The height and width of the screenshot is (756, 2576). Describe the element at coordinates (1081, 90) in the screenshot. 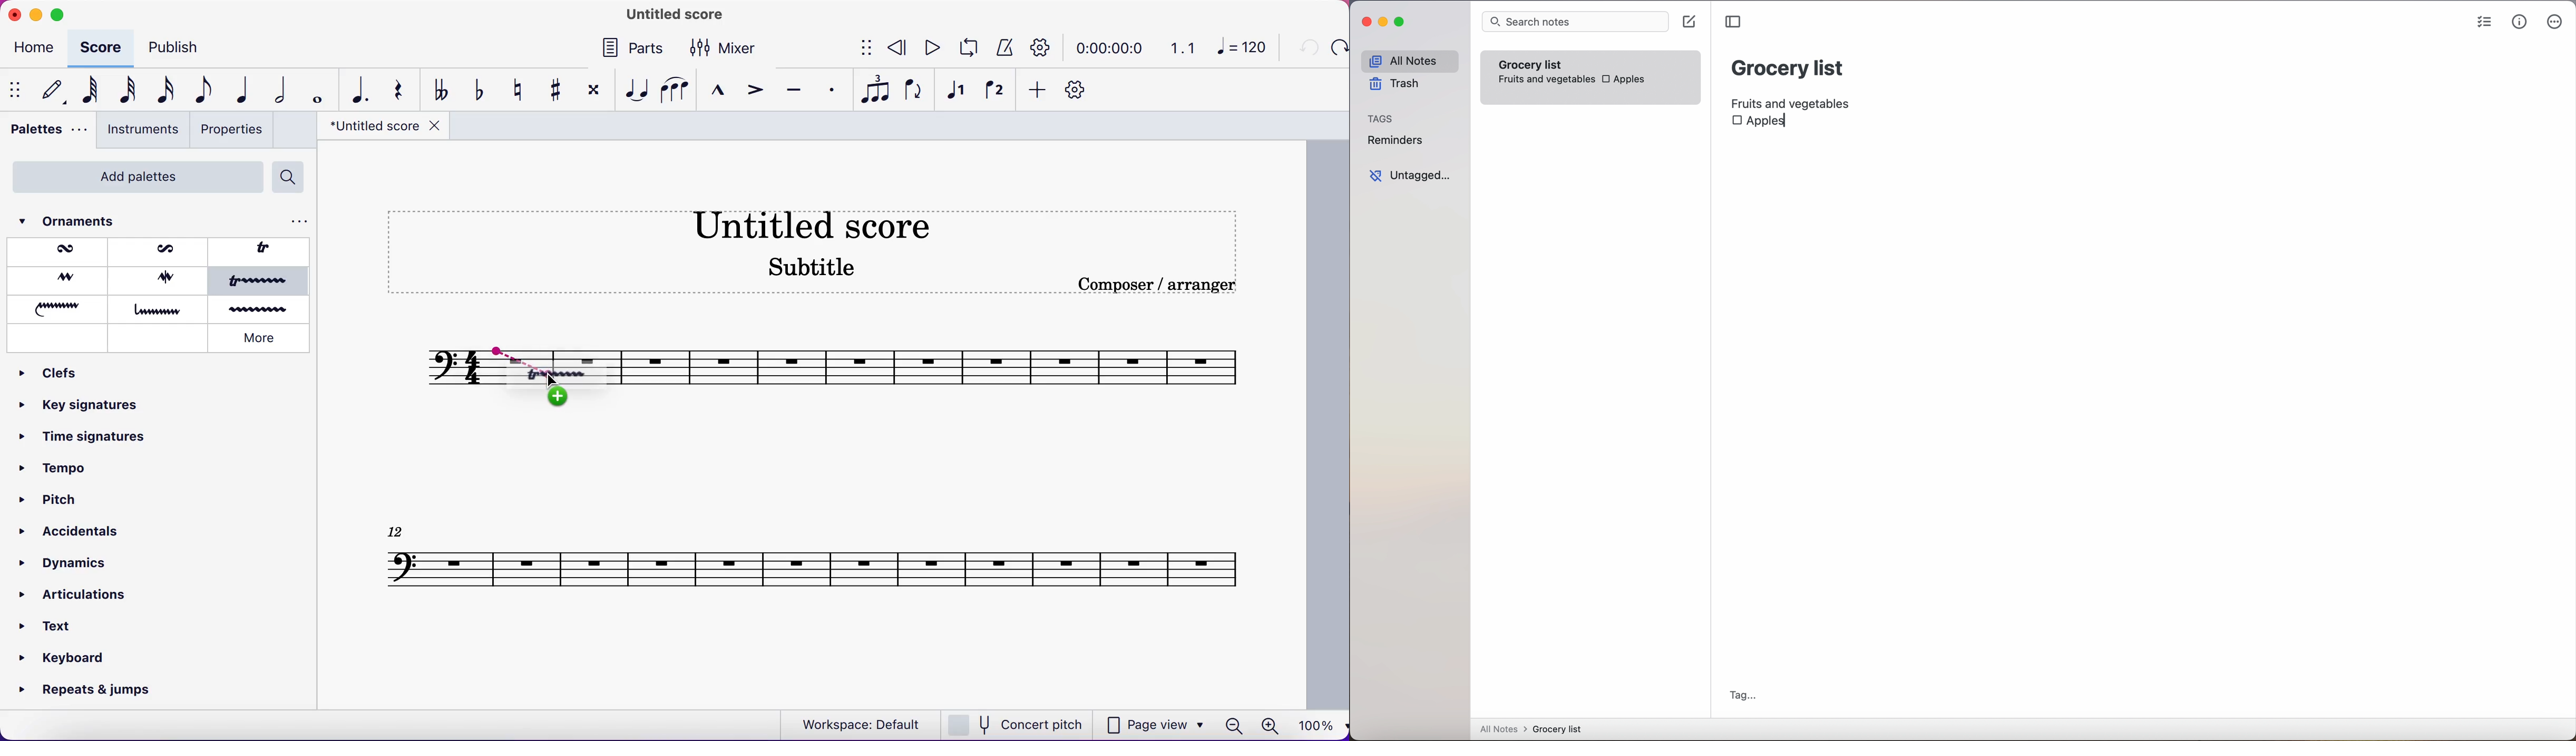

I see `customization tool` at that location.